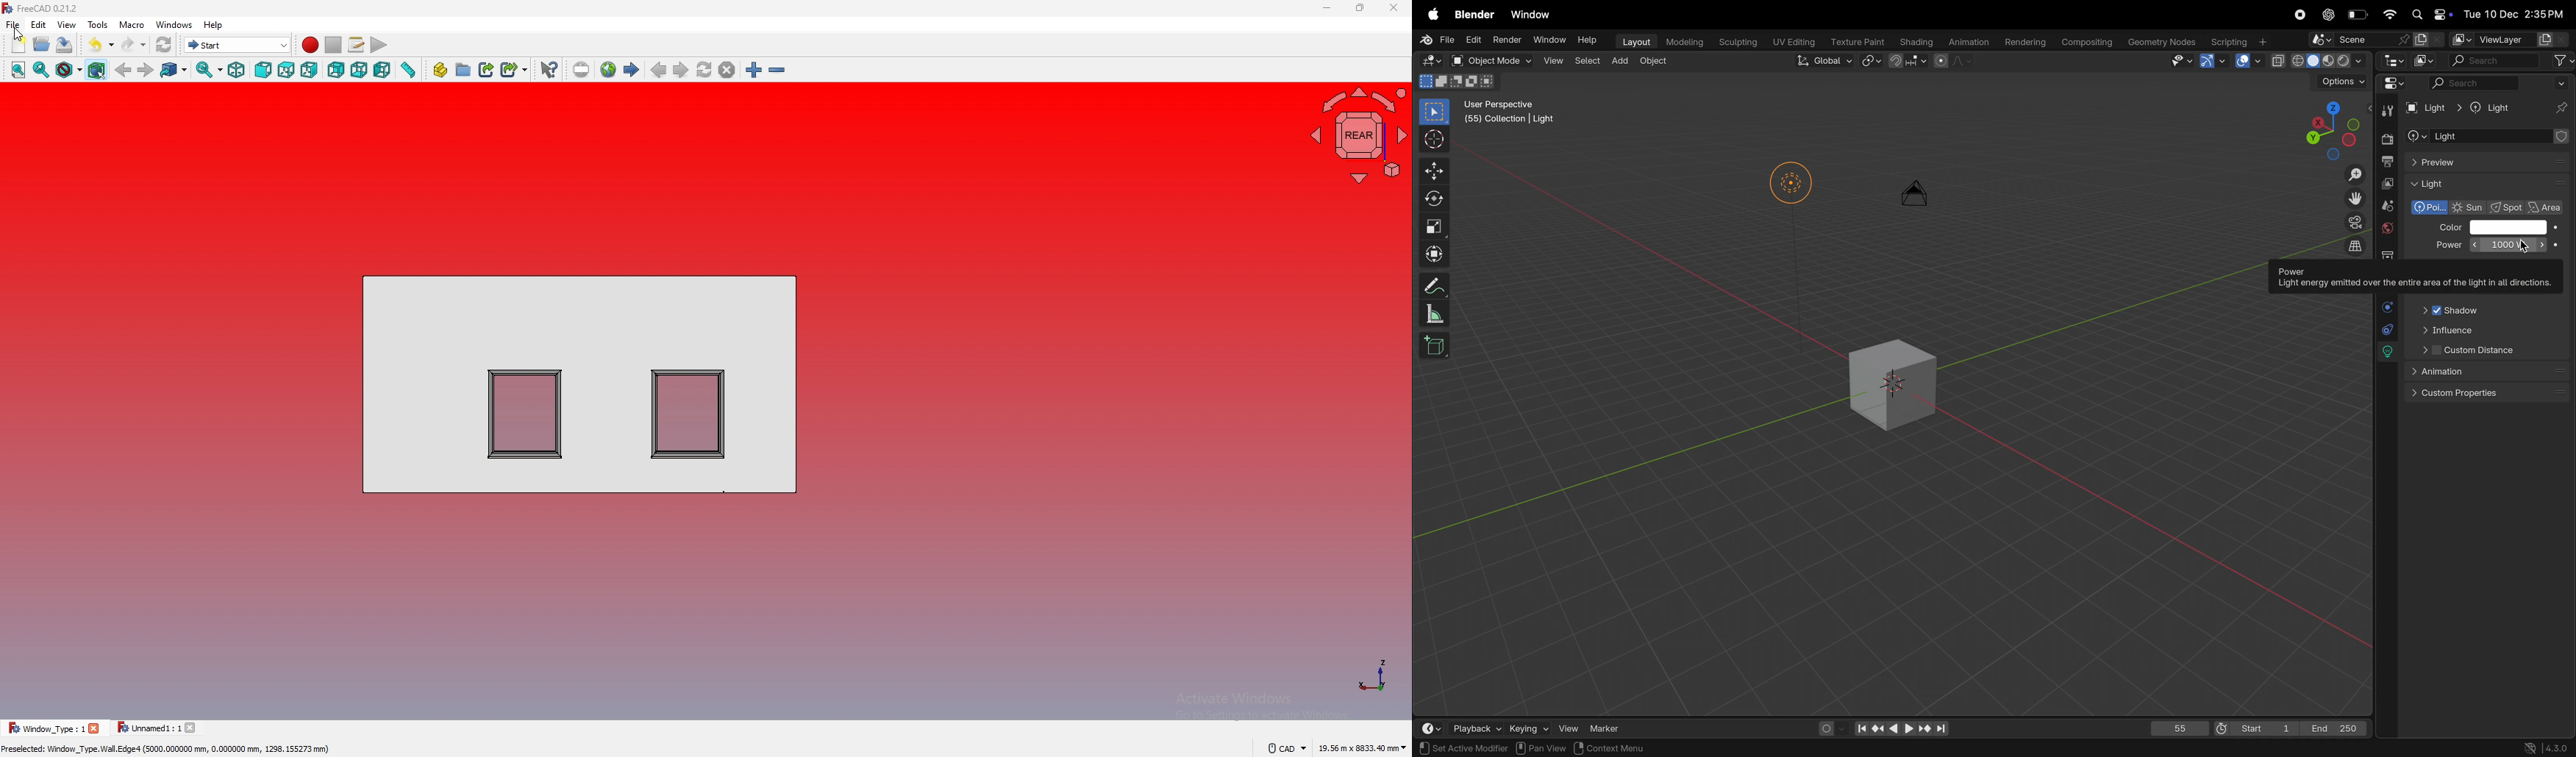 The width and height of the screenshot is (2576, 784). Describe the element at coordinates (13, 24) in the screenshot. I see `file` at that location.